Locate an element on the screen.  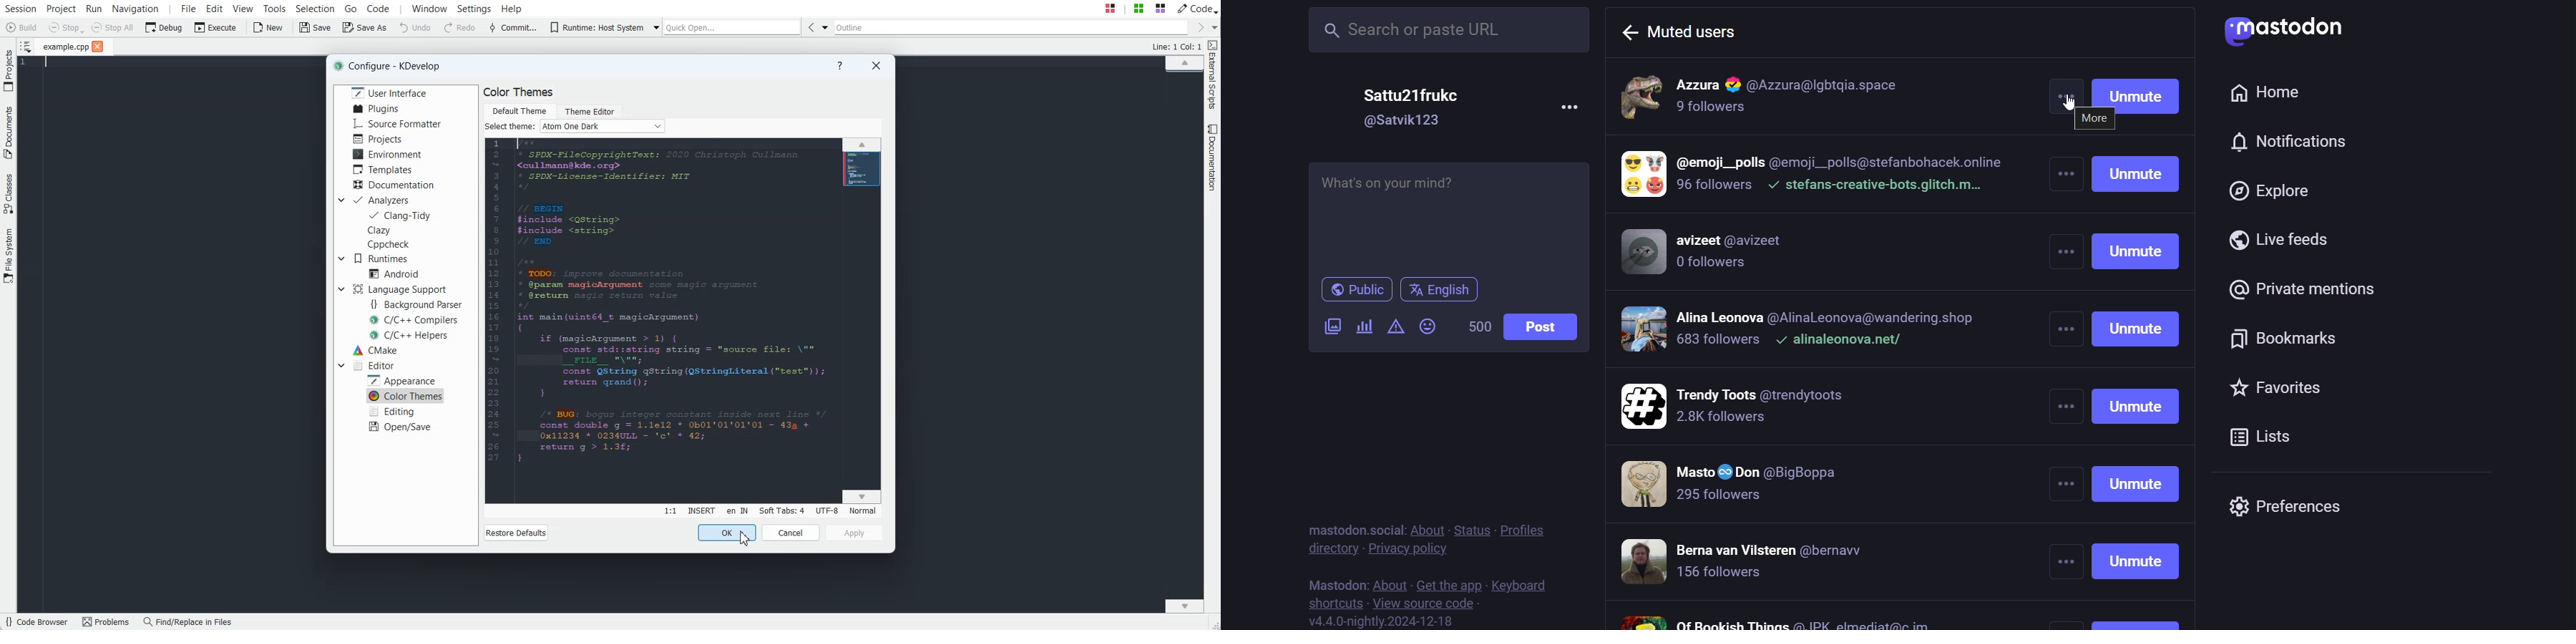
muter users 2 is located at coordinates (1814, 176).